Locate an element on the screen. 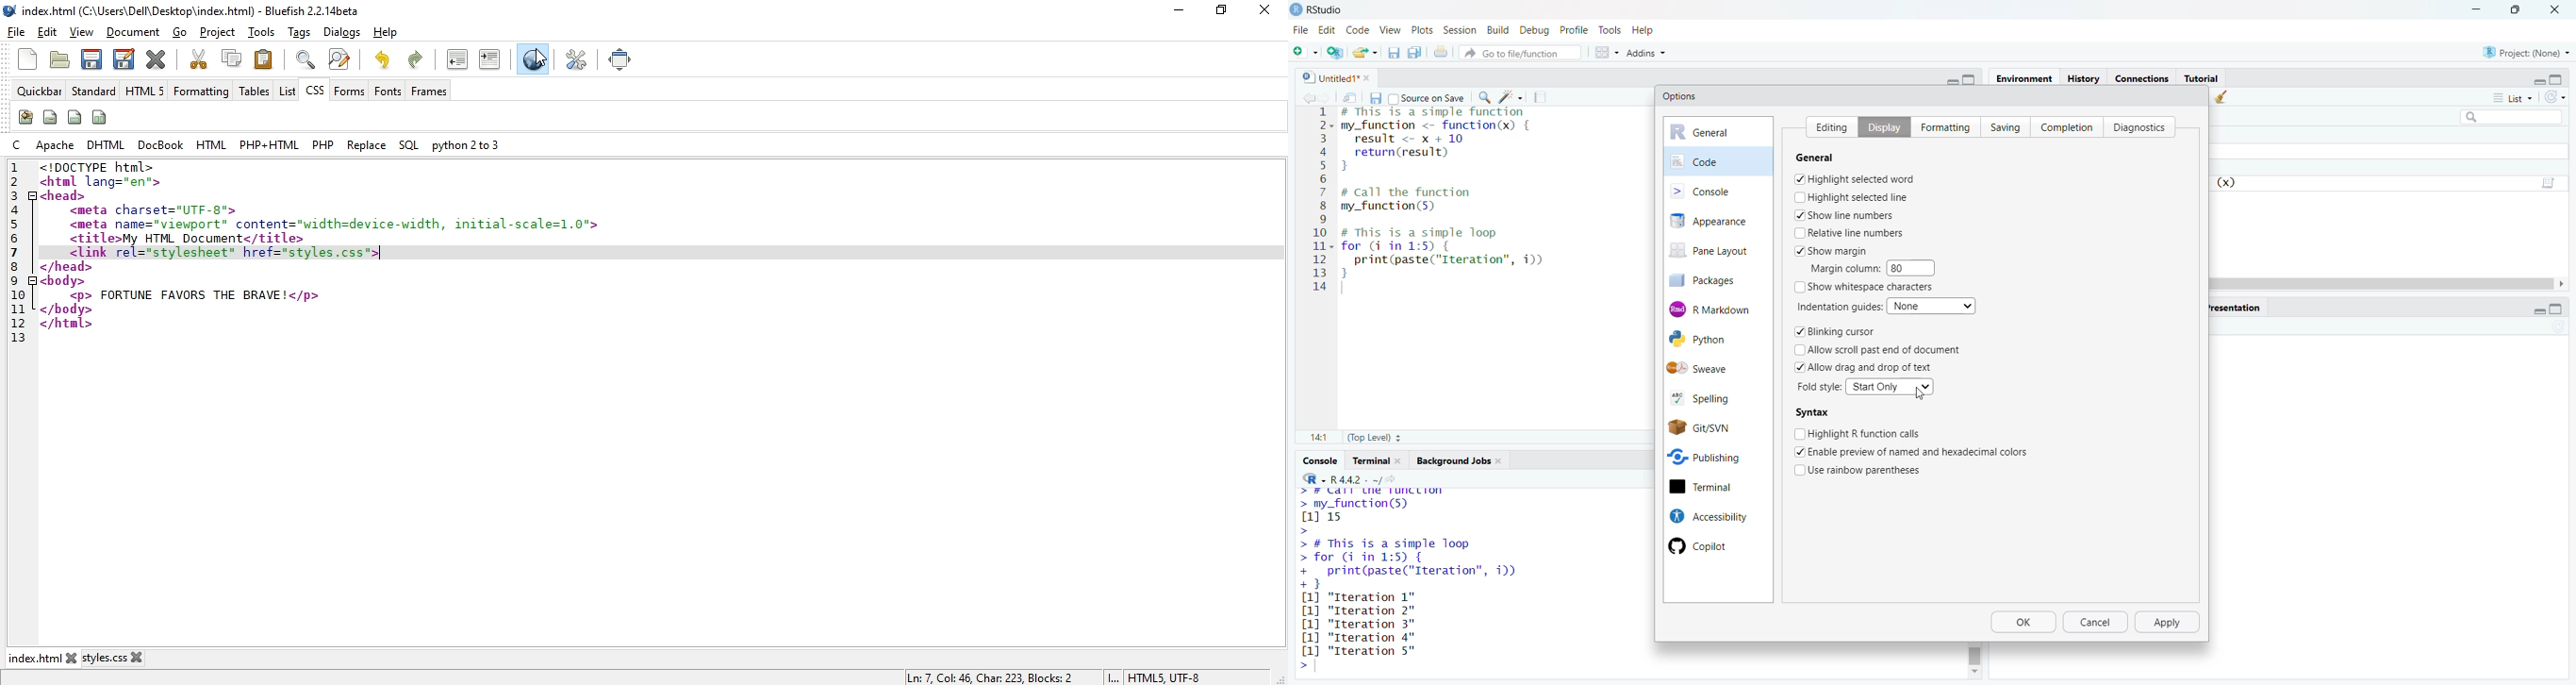 The height and width of the screenshot is (700, 2576). Ok is located at coordinates (2024, 624).